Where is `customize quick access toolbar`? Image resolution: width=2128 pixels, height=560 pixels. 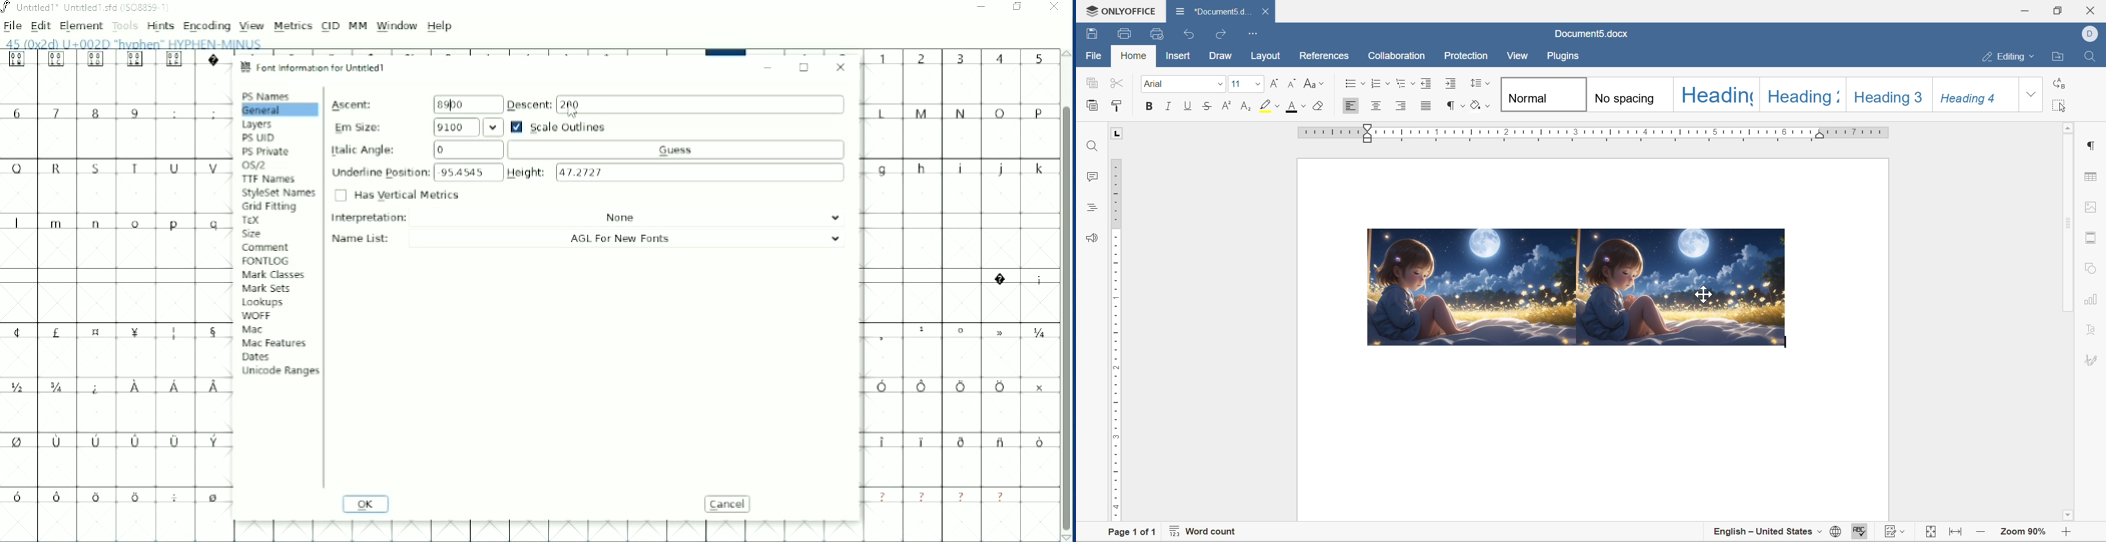
customize quick access toolbar is located at coordinates (1254, 34).